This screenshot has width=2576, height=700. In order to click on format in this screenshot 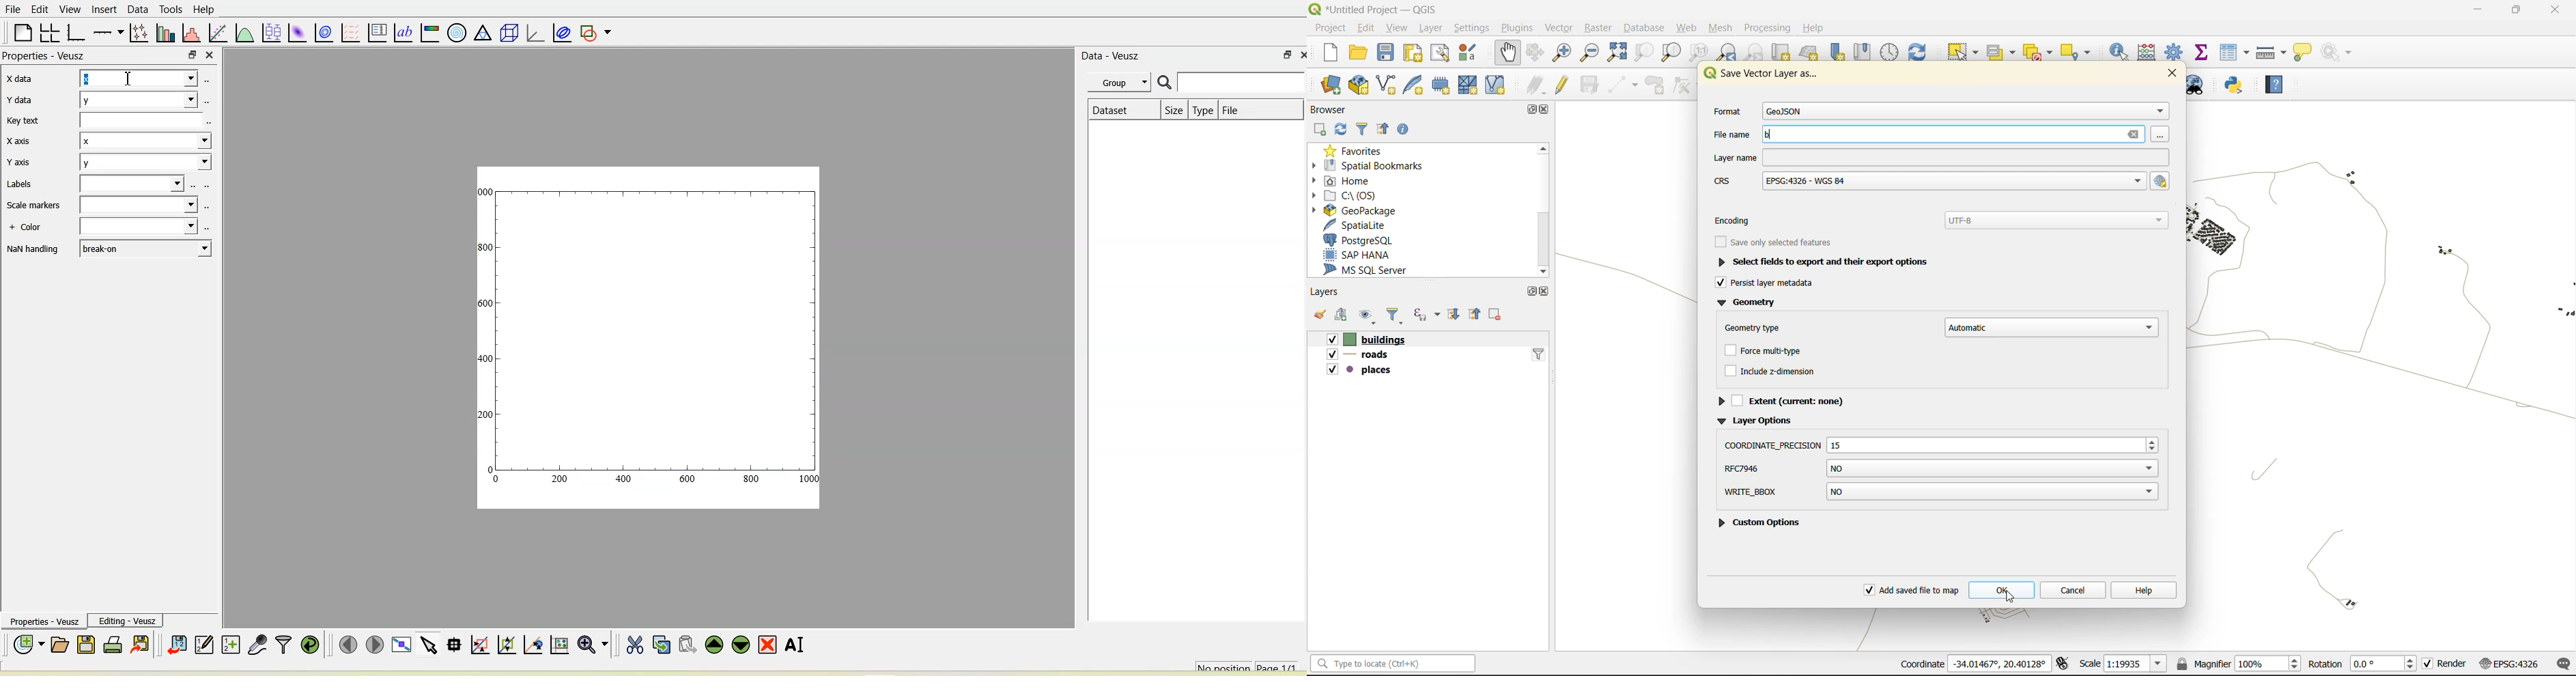, I will do `click(1938, 112)`.